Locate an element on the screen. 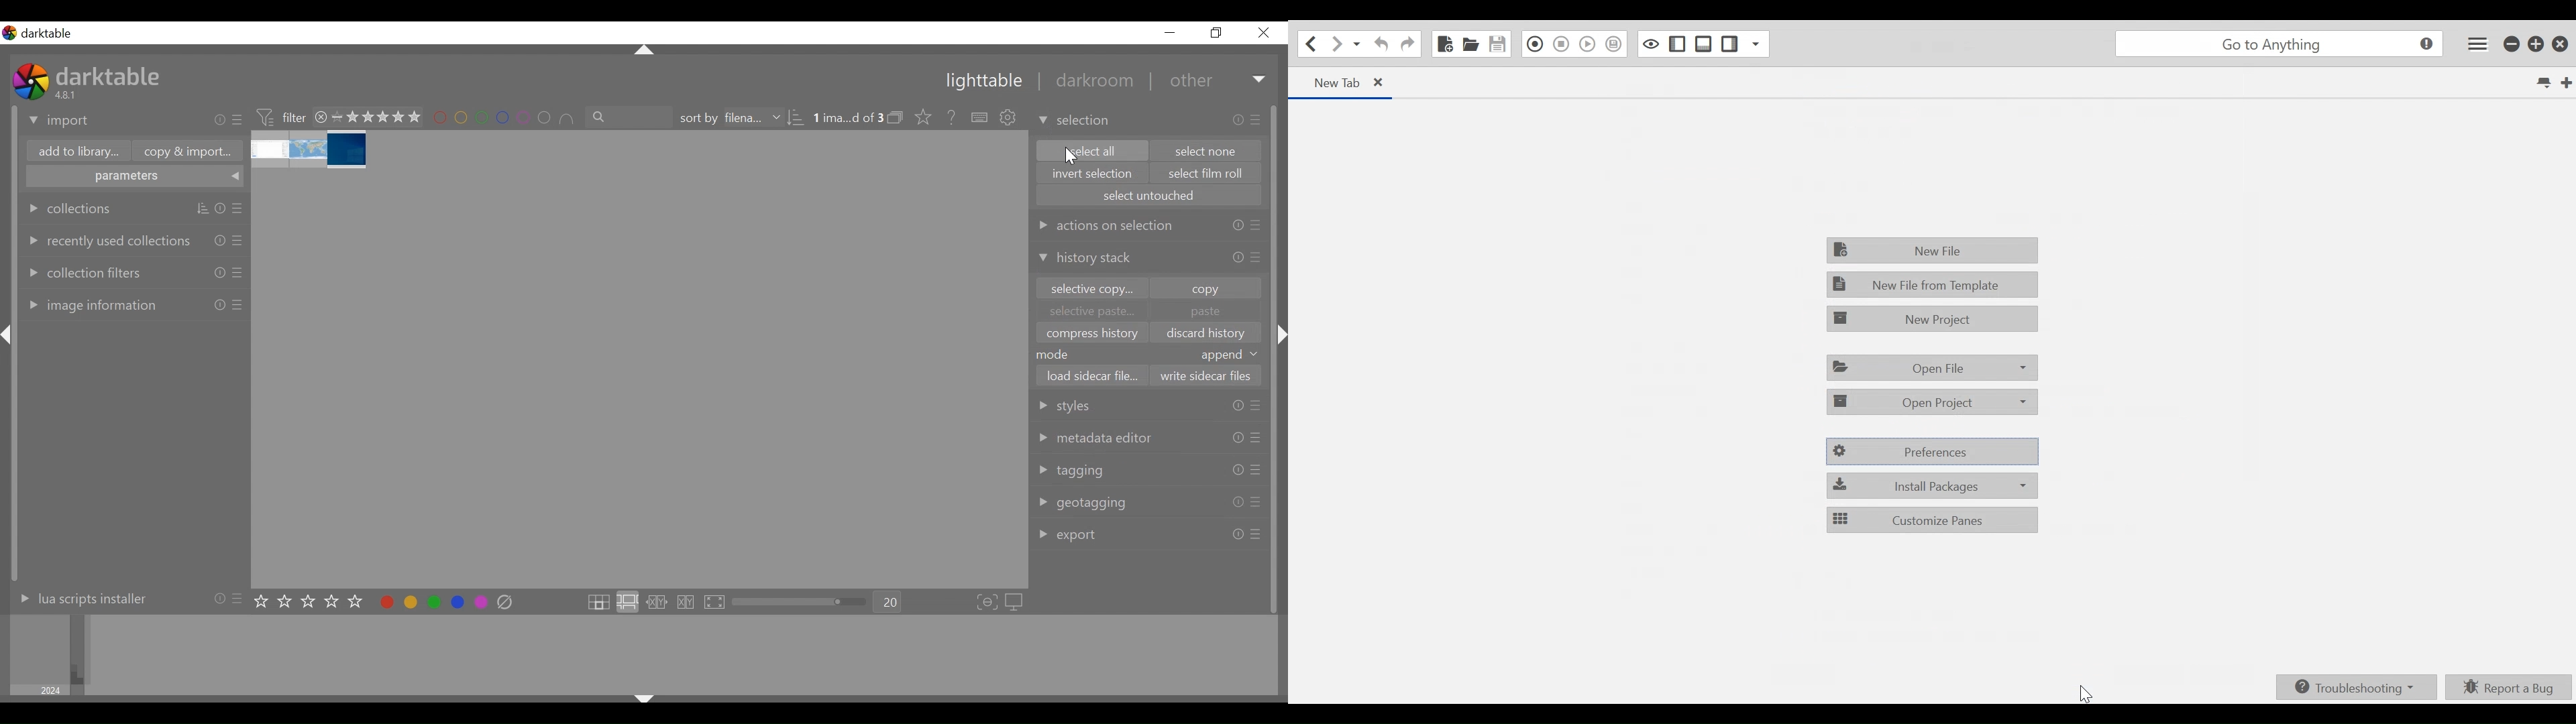 The width and height of the screenshot is (2576, 728). sorting is located at coordinates (796, 118).